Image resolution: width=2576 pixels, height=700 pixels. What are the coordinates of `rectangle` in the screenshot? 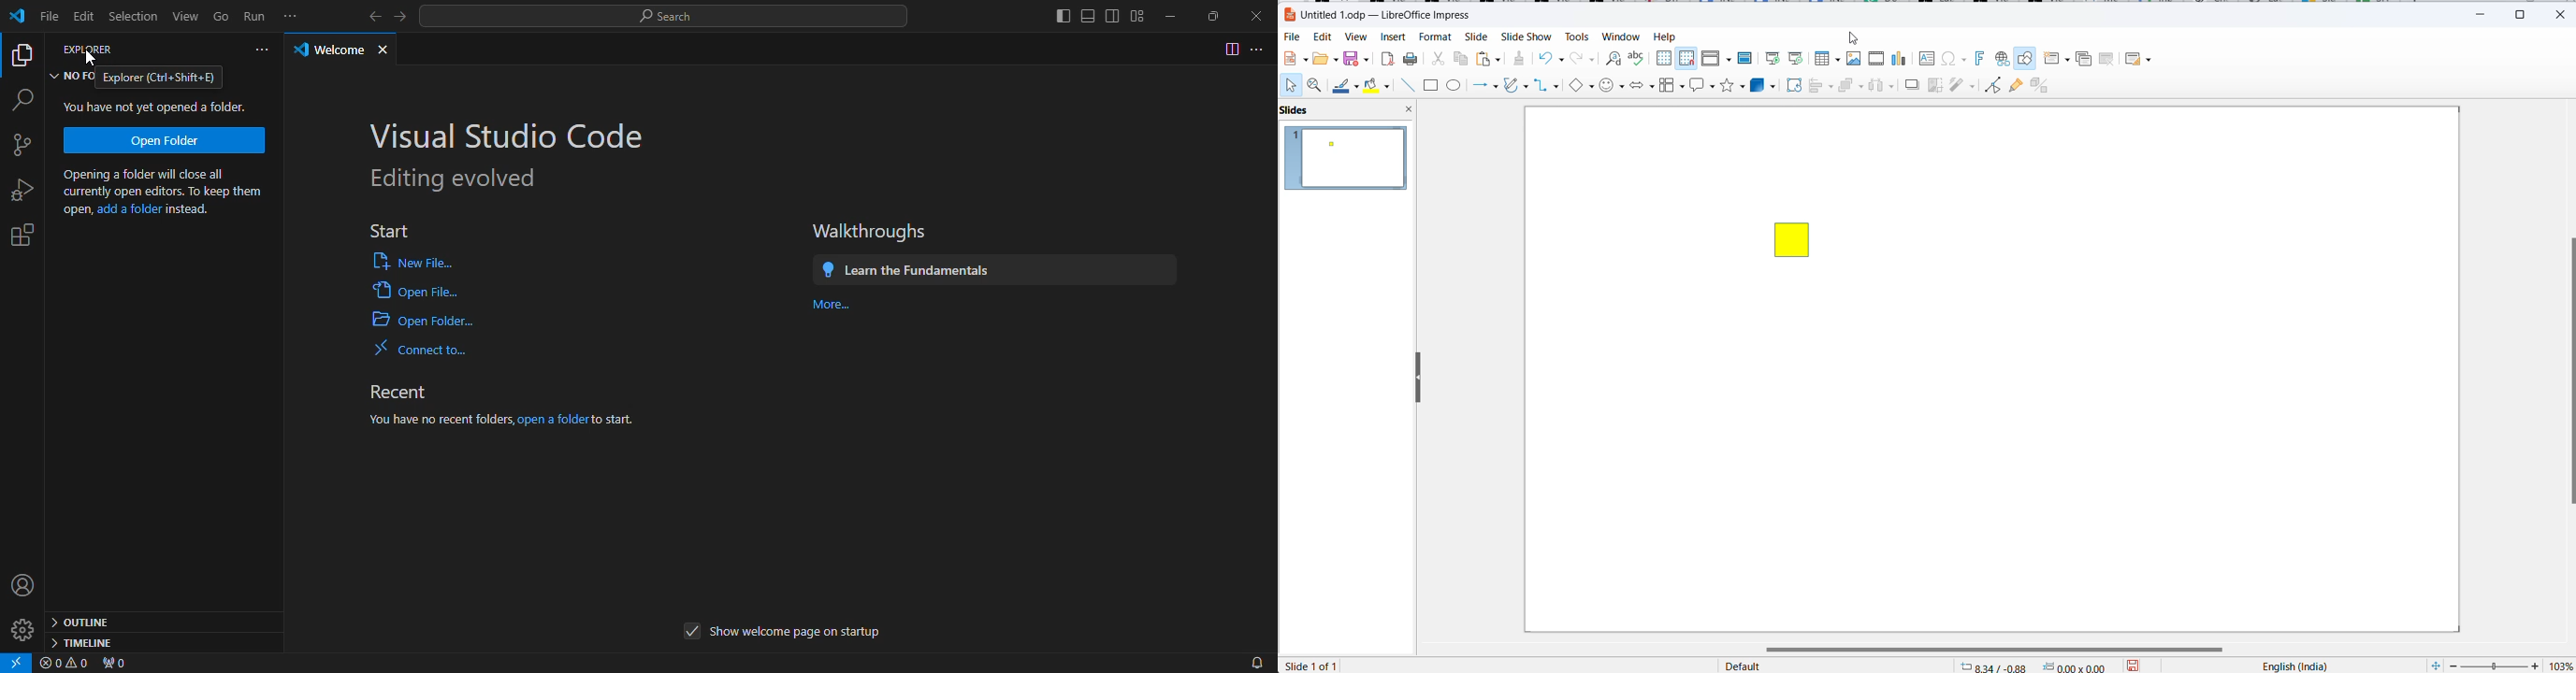 It's located at (1431, 86).